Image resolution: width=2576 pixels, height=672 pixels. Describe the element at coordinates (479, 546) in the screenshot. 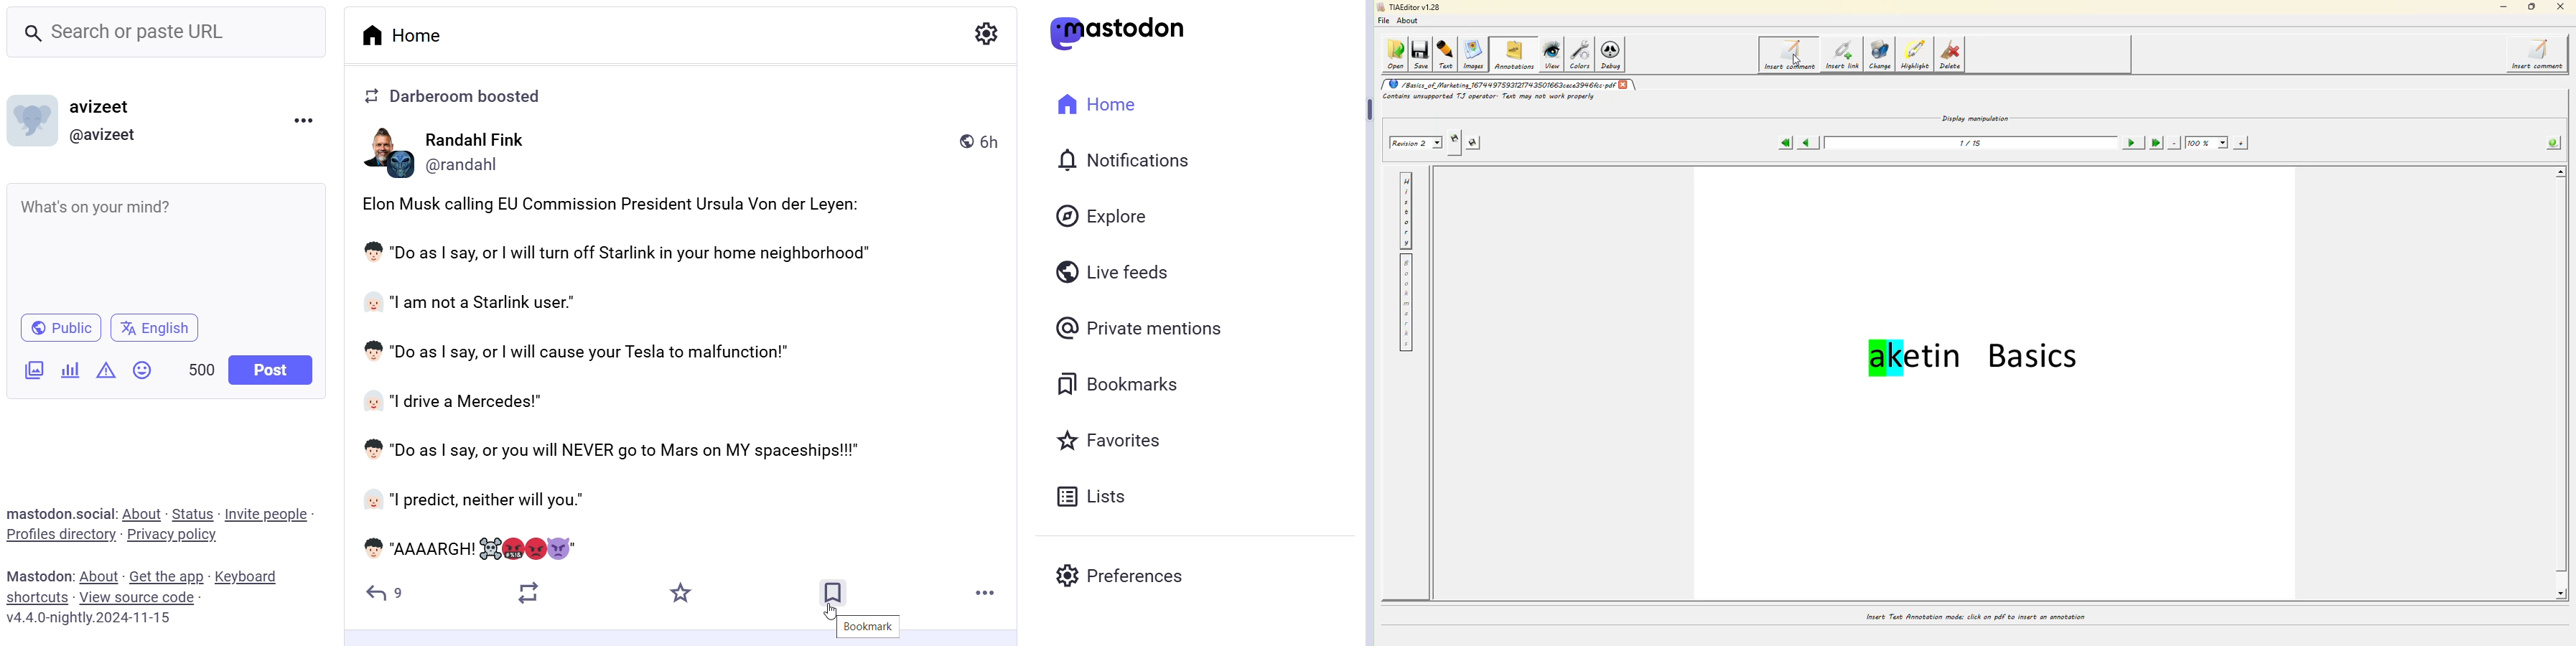

I see `AAAARGH! SE @NV@E` at that location.